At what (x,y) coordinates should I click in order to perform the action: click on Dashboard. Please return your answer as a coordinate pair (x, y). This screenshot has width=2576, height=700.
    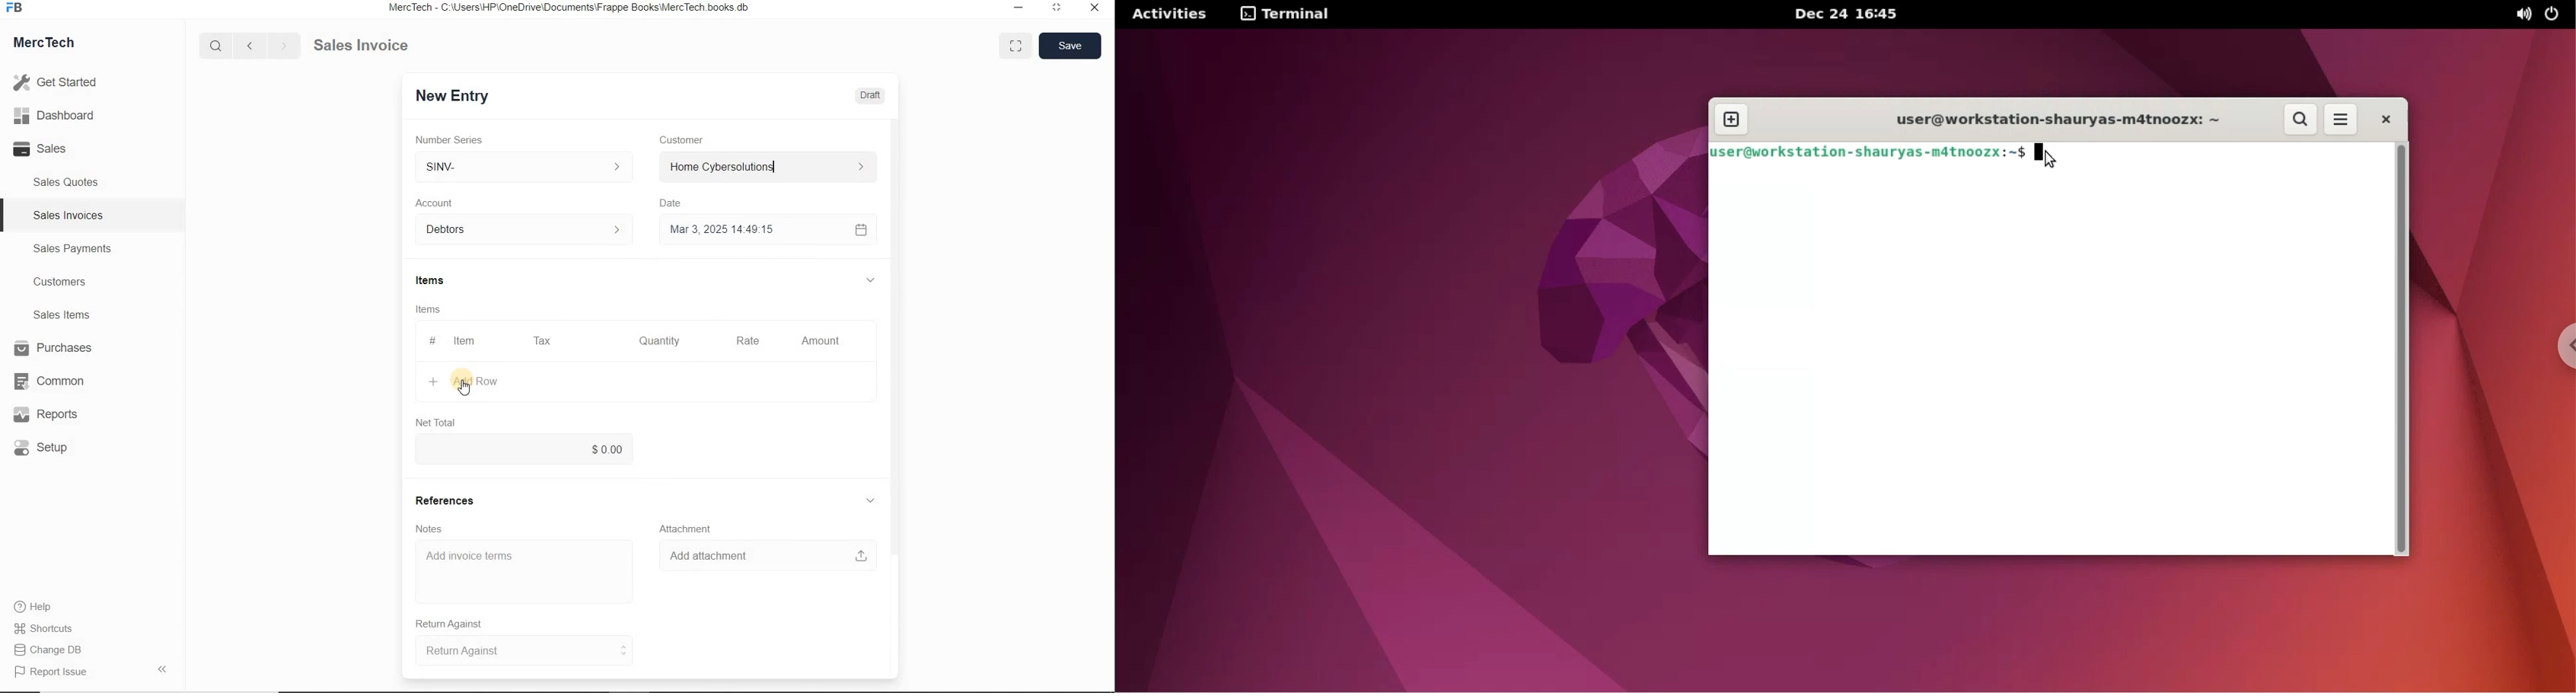
    Looking at the image, I should click on (60, 116).